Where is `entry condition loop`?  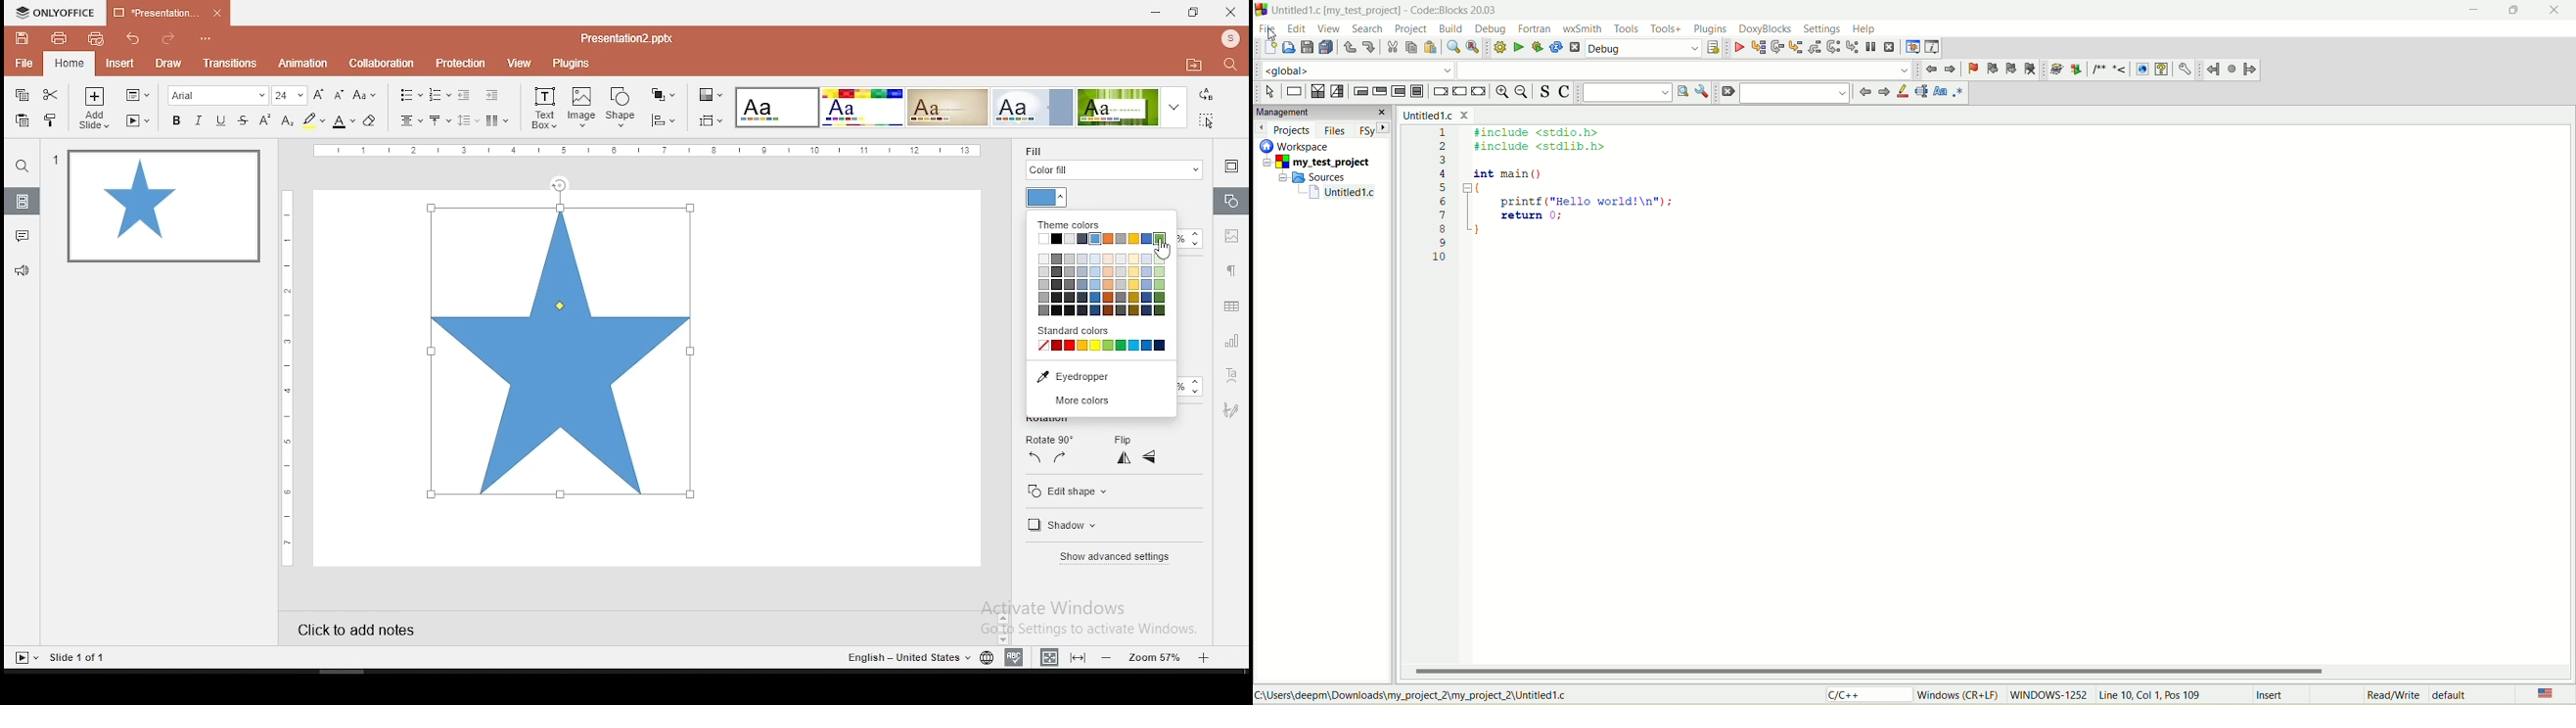 entry condition loop is located at coordinates (1358, 91).